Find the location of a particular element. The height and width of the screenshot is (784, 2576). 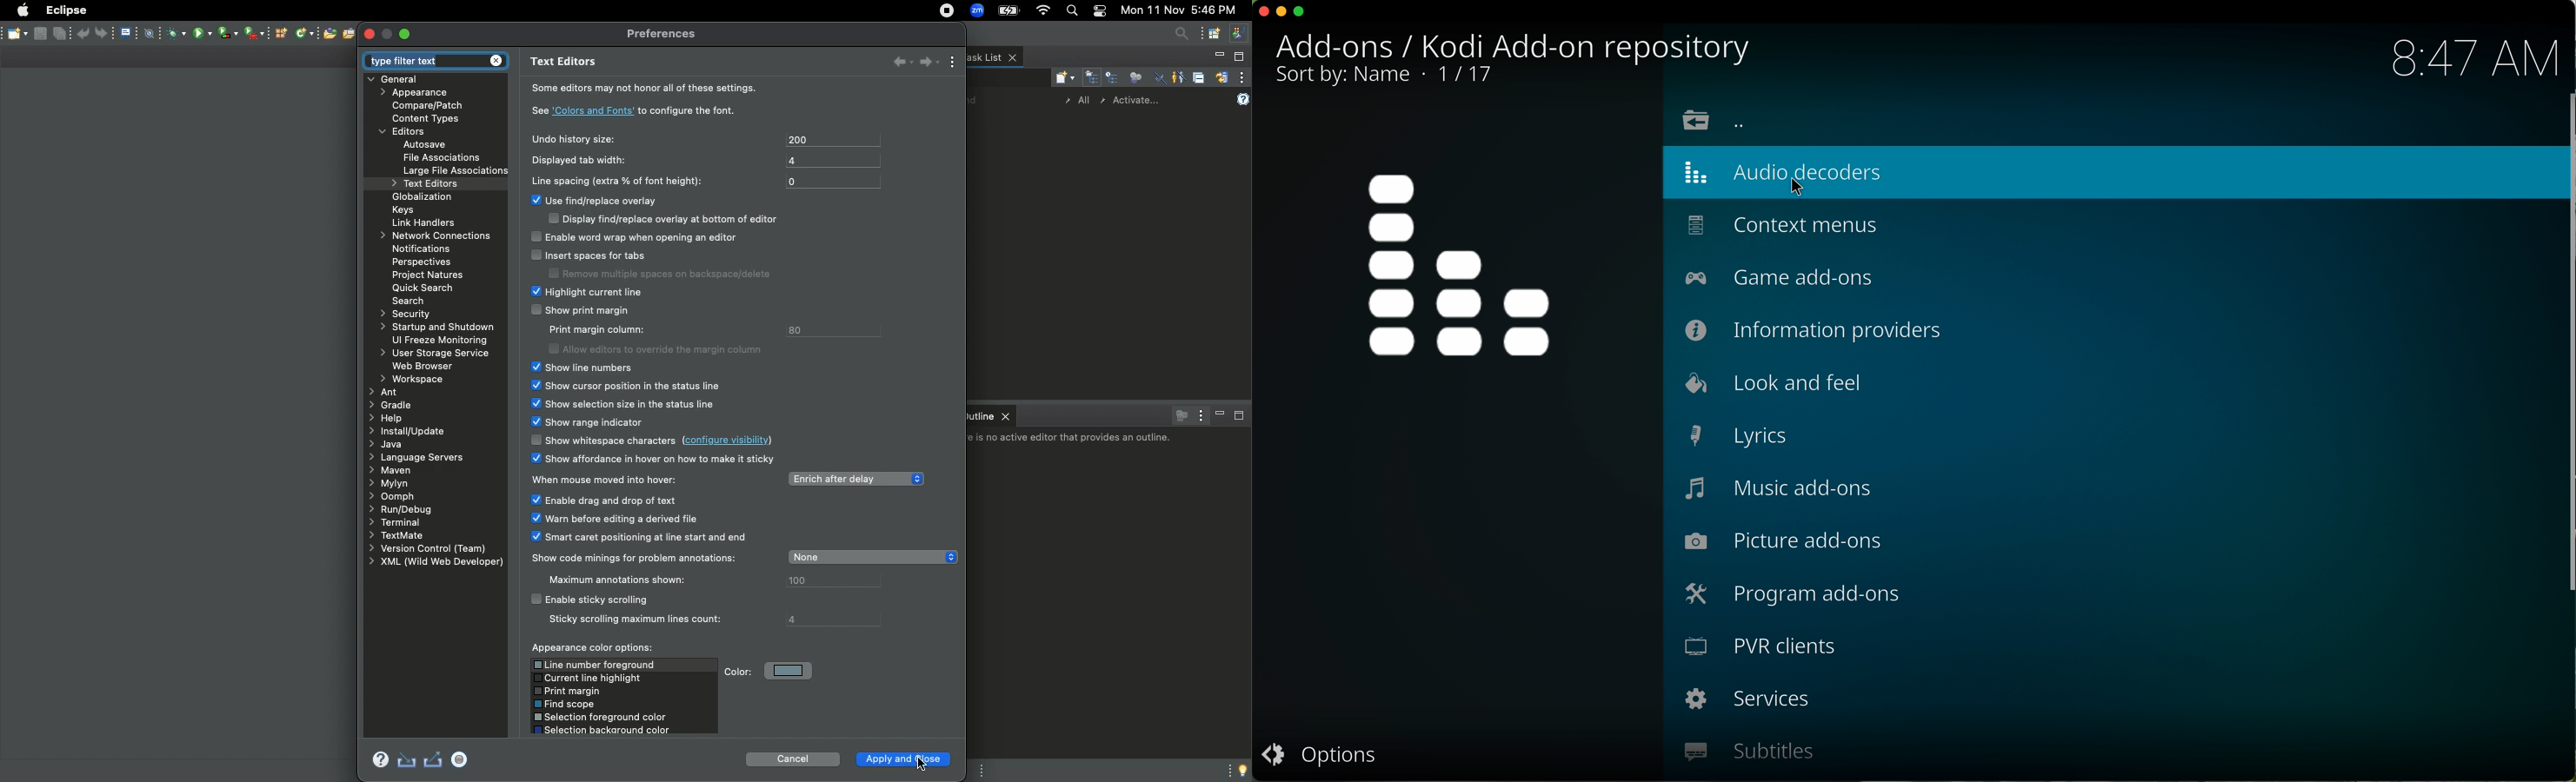

game add-ons is located at coordinates (1787, 278).